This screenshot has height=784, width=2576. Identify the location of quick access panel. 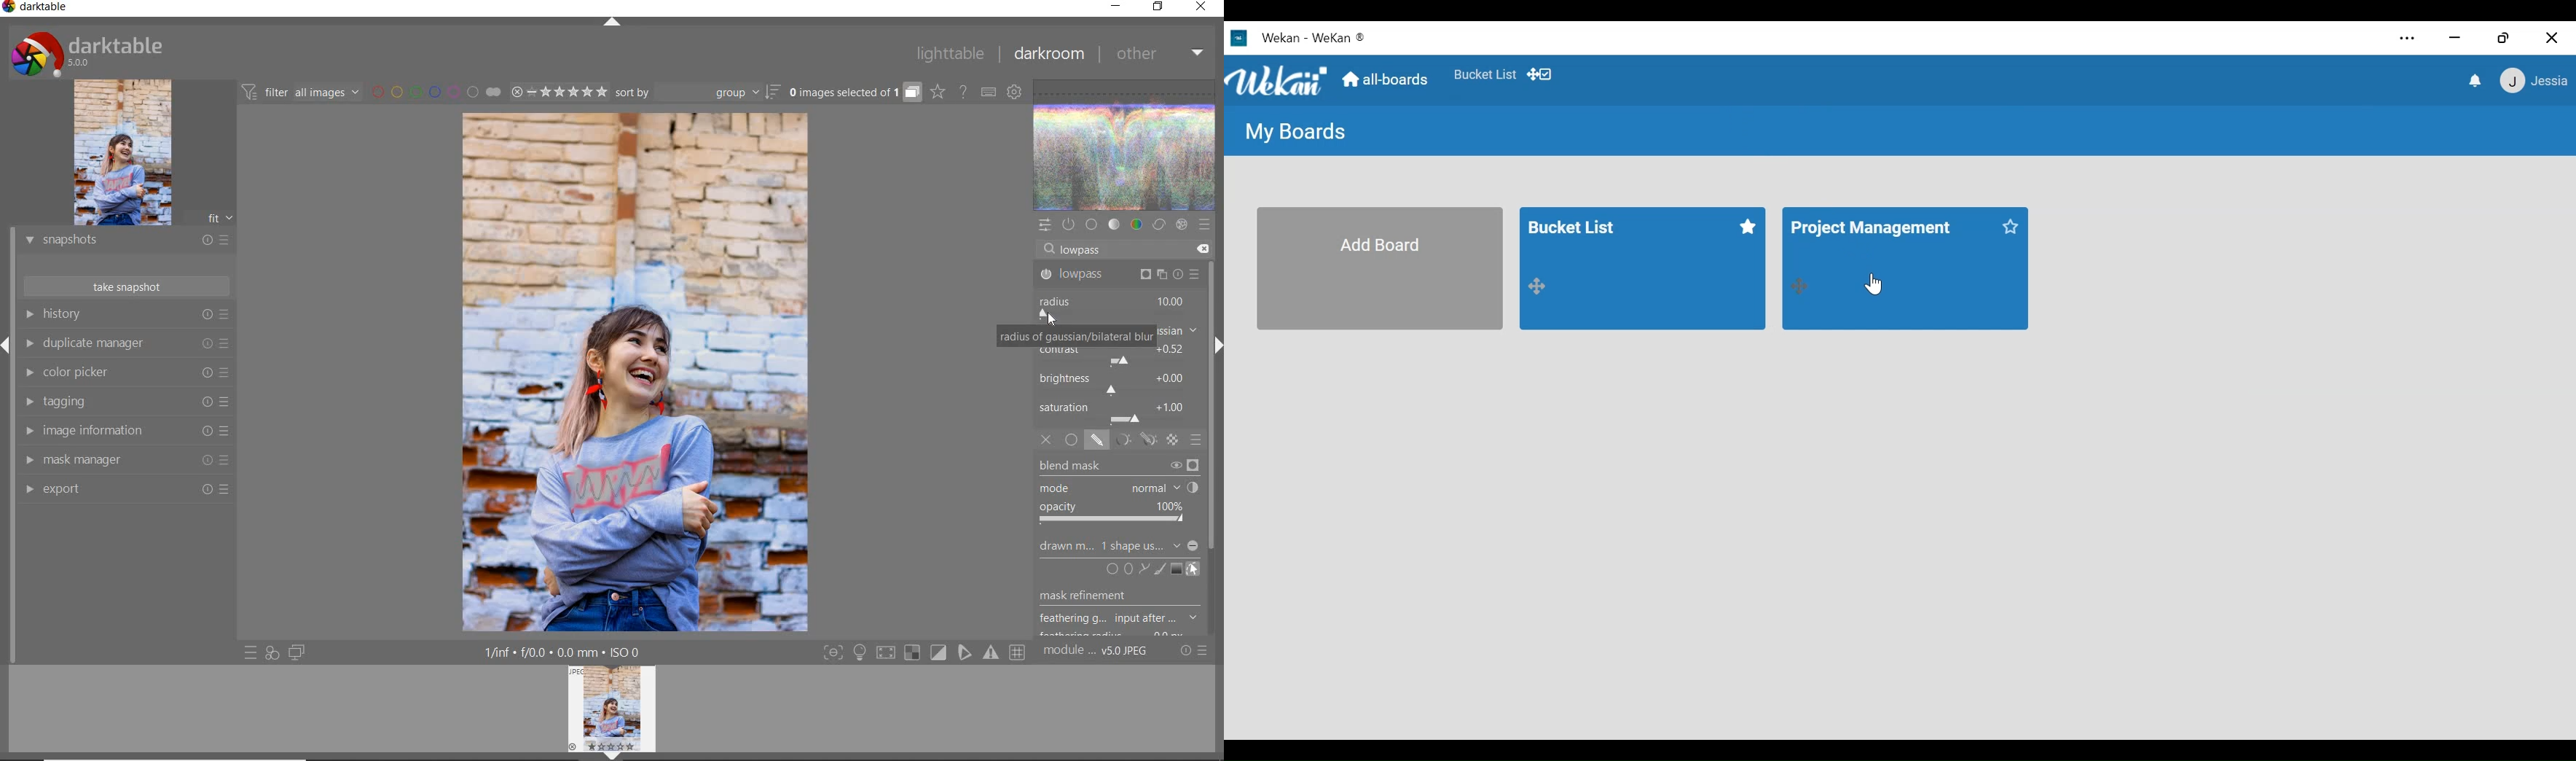
(1046, 223).